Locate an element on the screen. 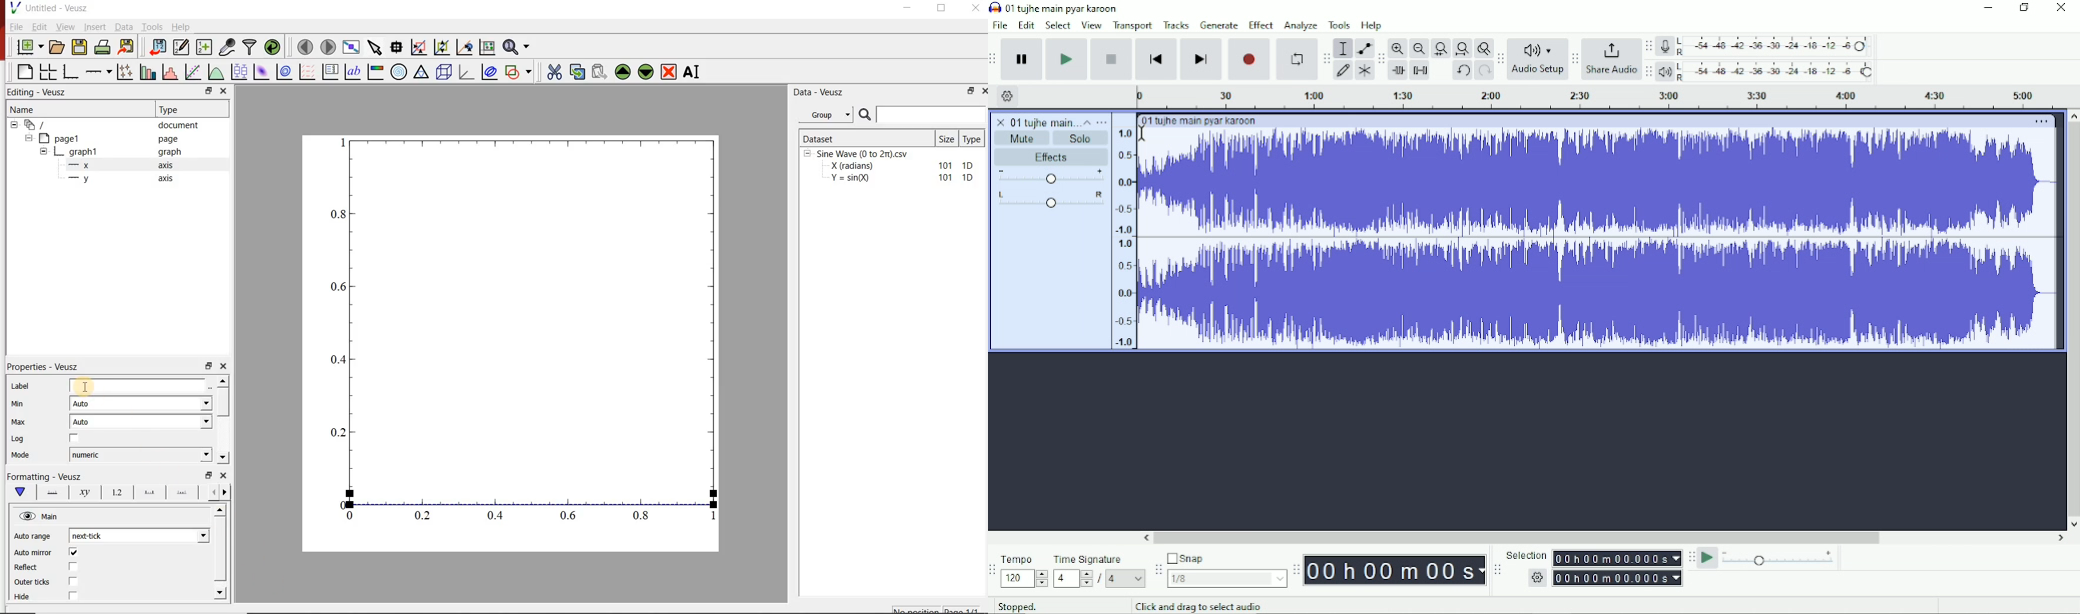 Image resolution: width=2100 pixels, height=616 pixels. Label is located at coordinates (21, 386).